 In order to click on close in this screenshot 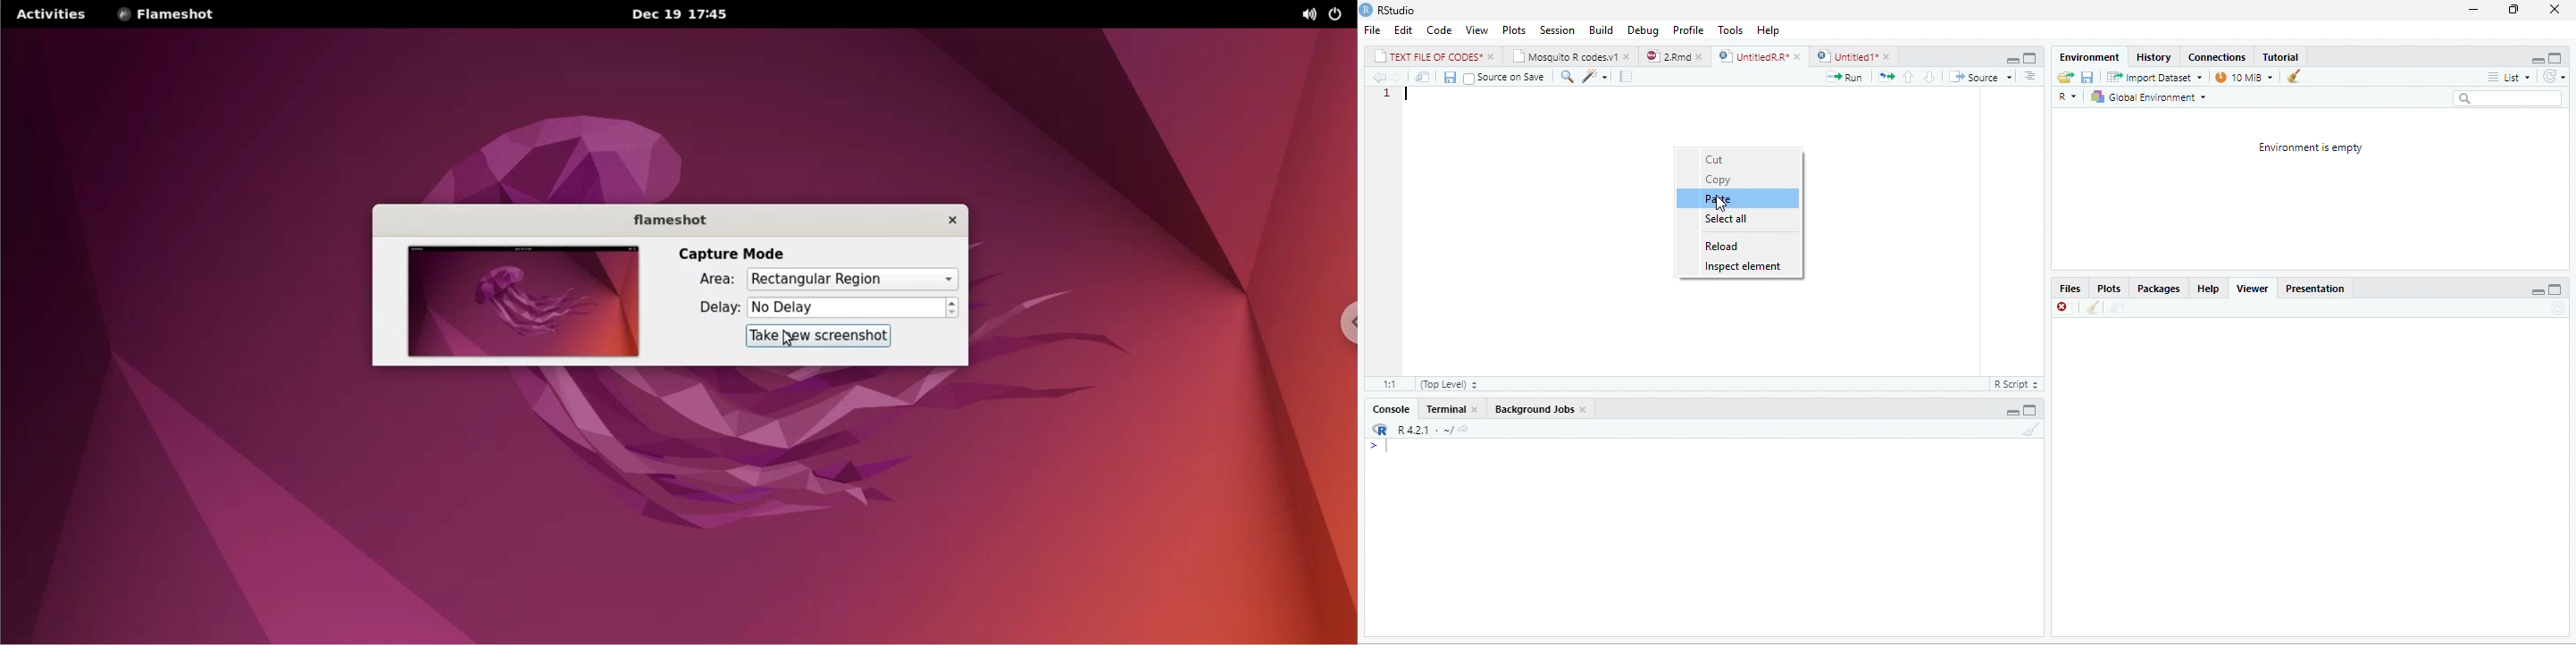, I will do `click(2555, 9)`.